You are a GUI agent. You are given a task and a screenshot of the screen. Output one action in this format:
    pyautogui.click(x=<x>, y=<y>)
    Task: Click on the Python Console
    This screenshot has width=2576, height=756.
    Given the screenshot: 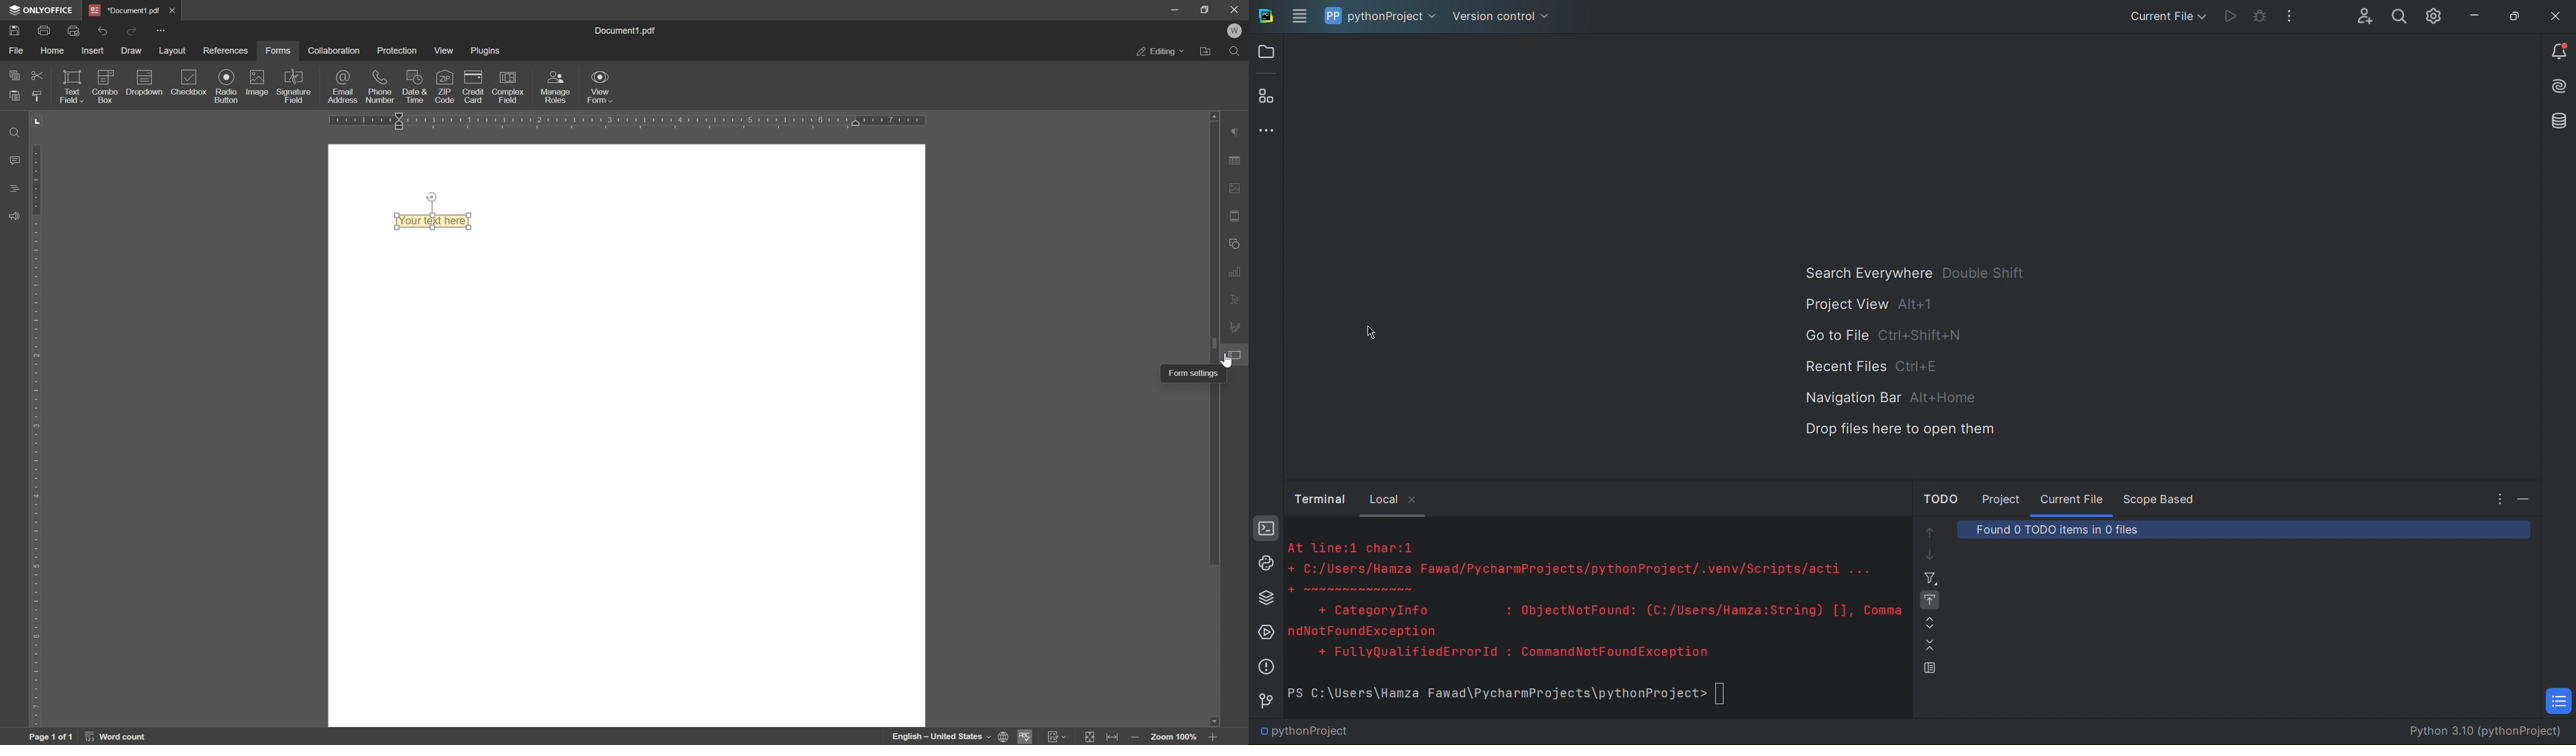 What is the action you would take?
    pyautogui.click(x=1262, y=563)
    